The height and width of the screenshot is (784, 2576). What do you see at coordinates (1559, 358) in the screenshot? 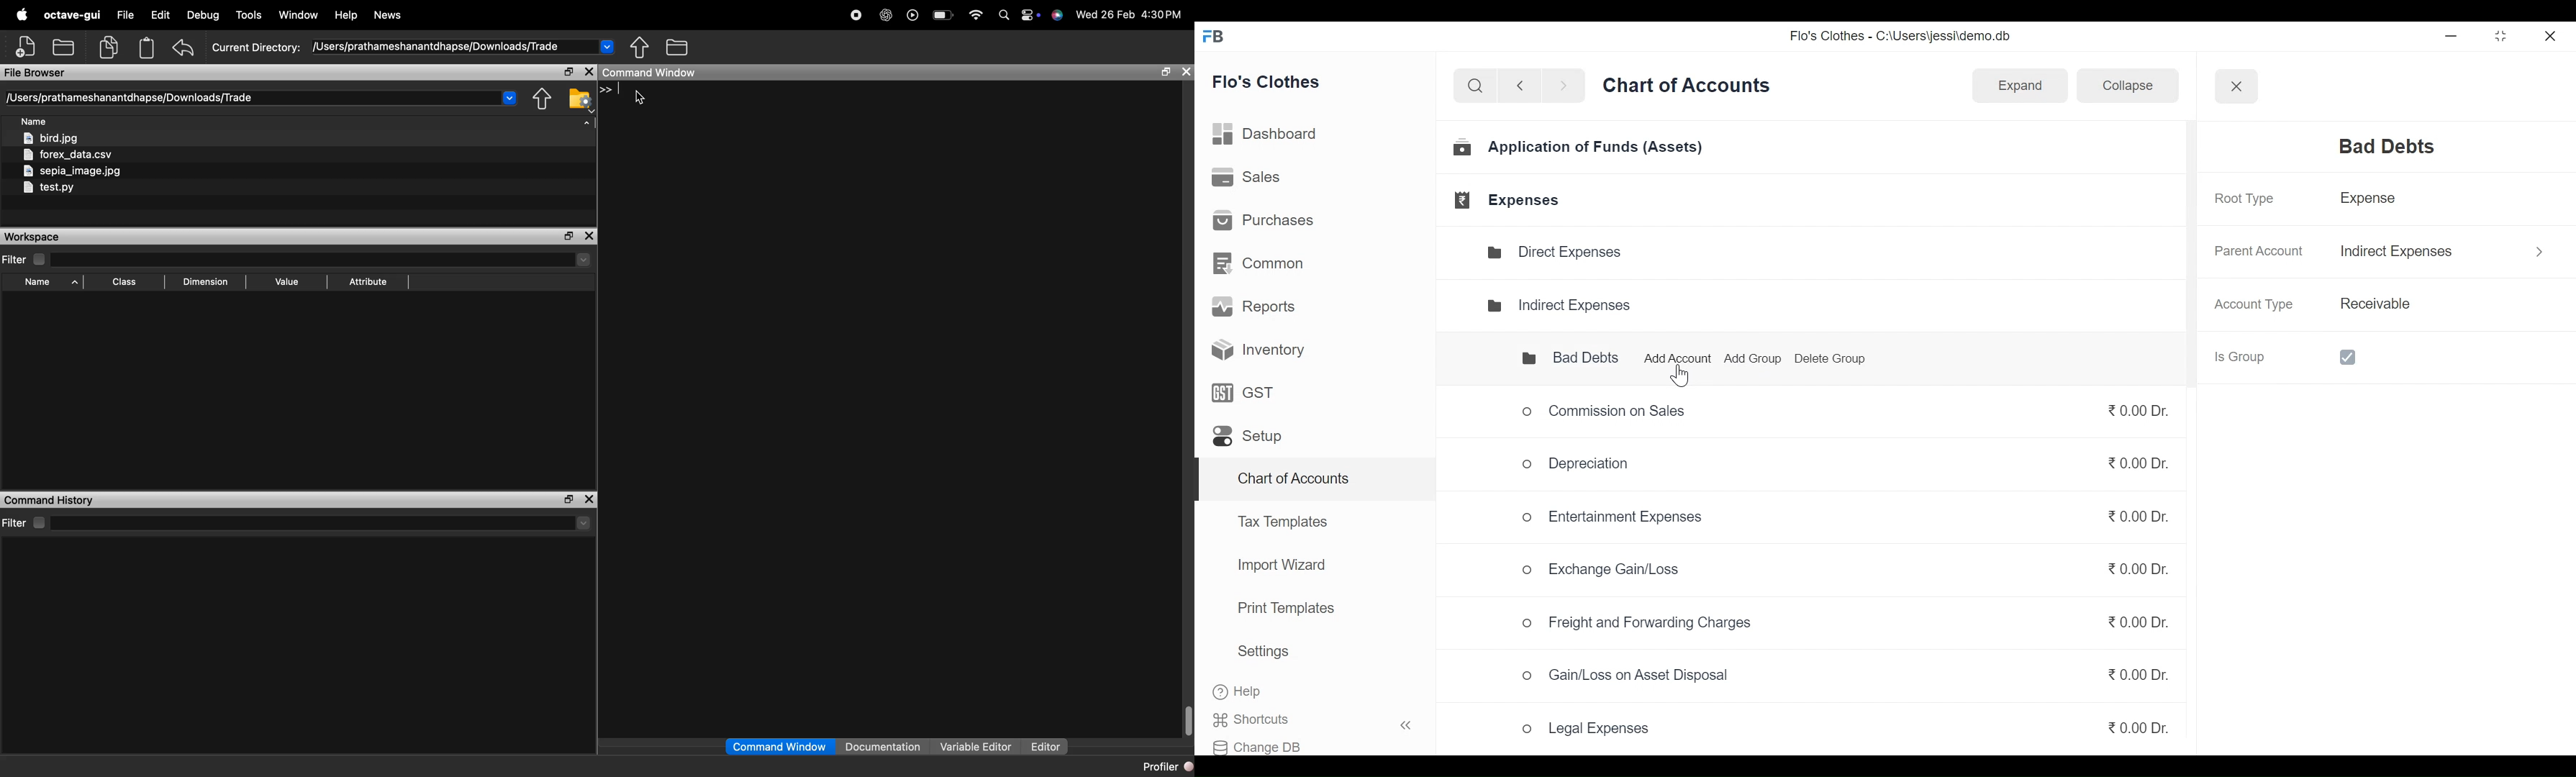
I see `Bad Debts` at bounding box center [1559, 358].